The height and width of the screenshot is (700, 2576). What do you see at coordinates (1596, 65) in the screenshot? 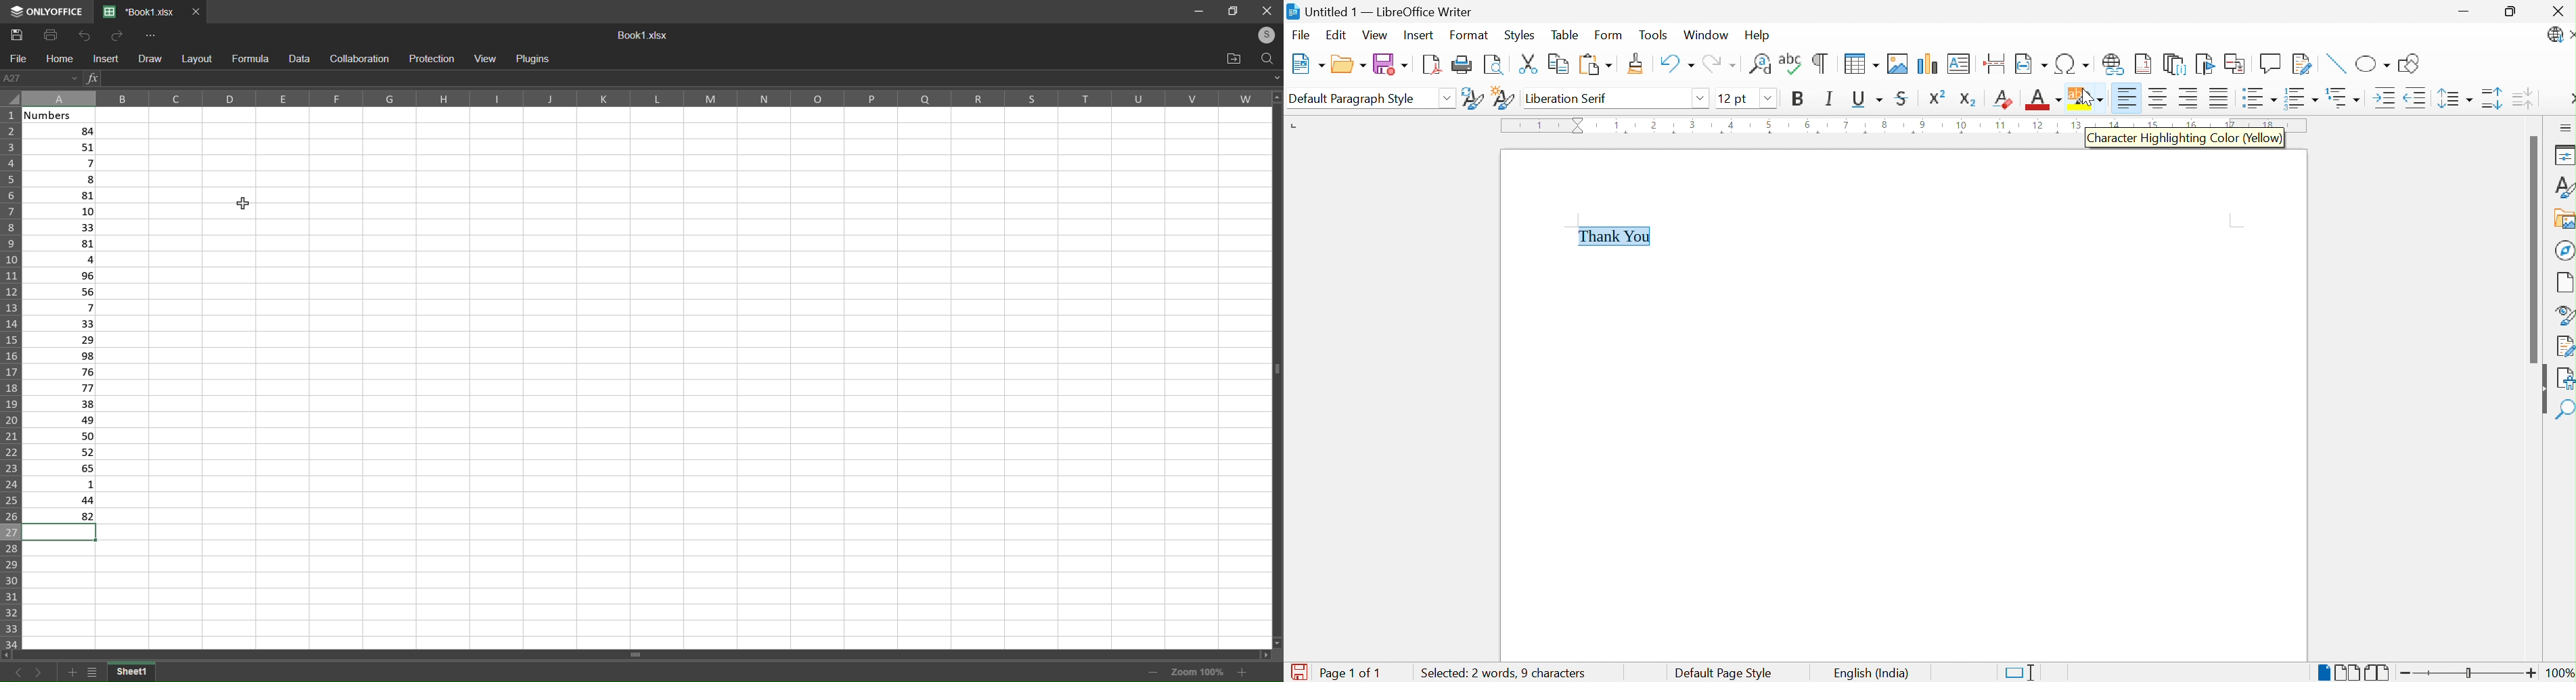
I see `Paste` at bounding box center [1596, 65].